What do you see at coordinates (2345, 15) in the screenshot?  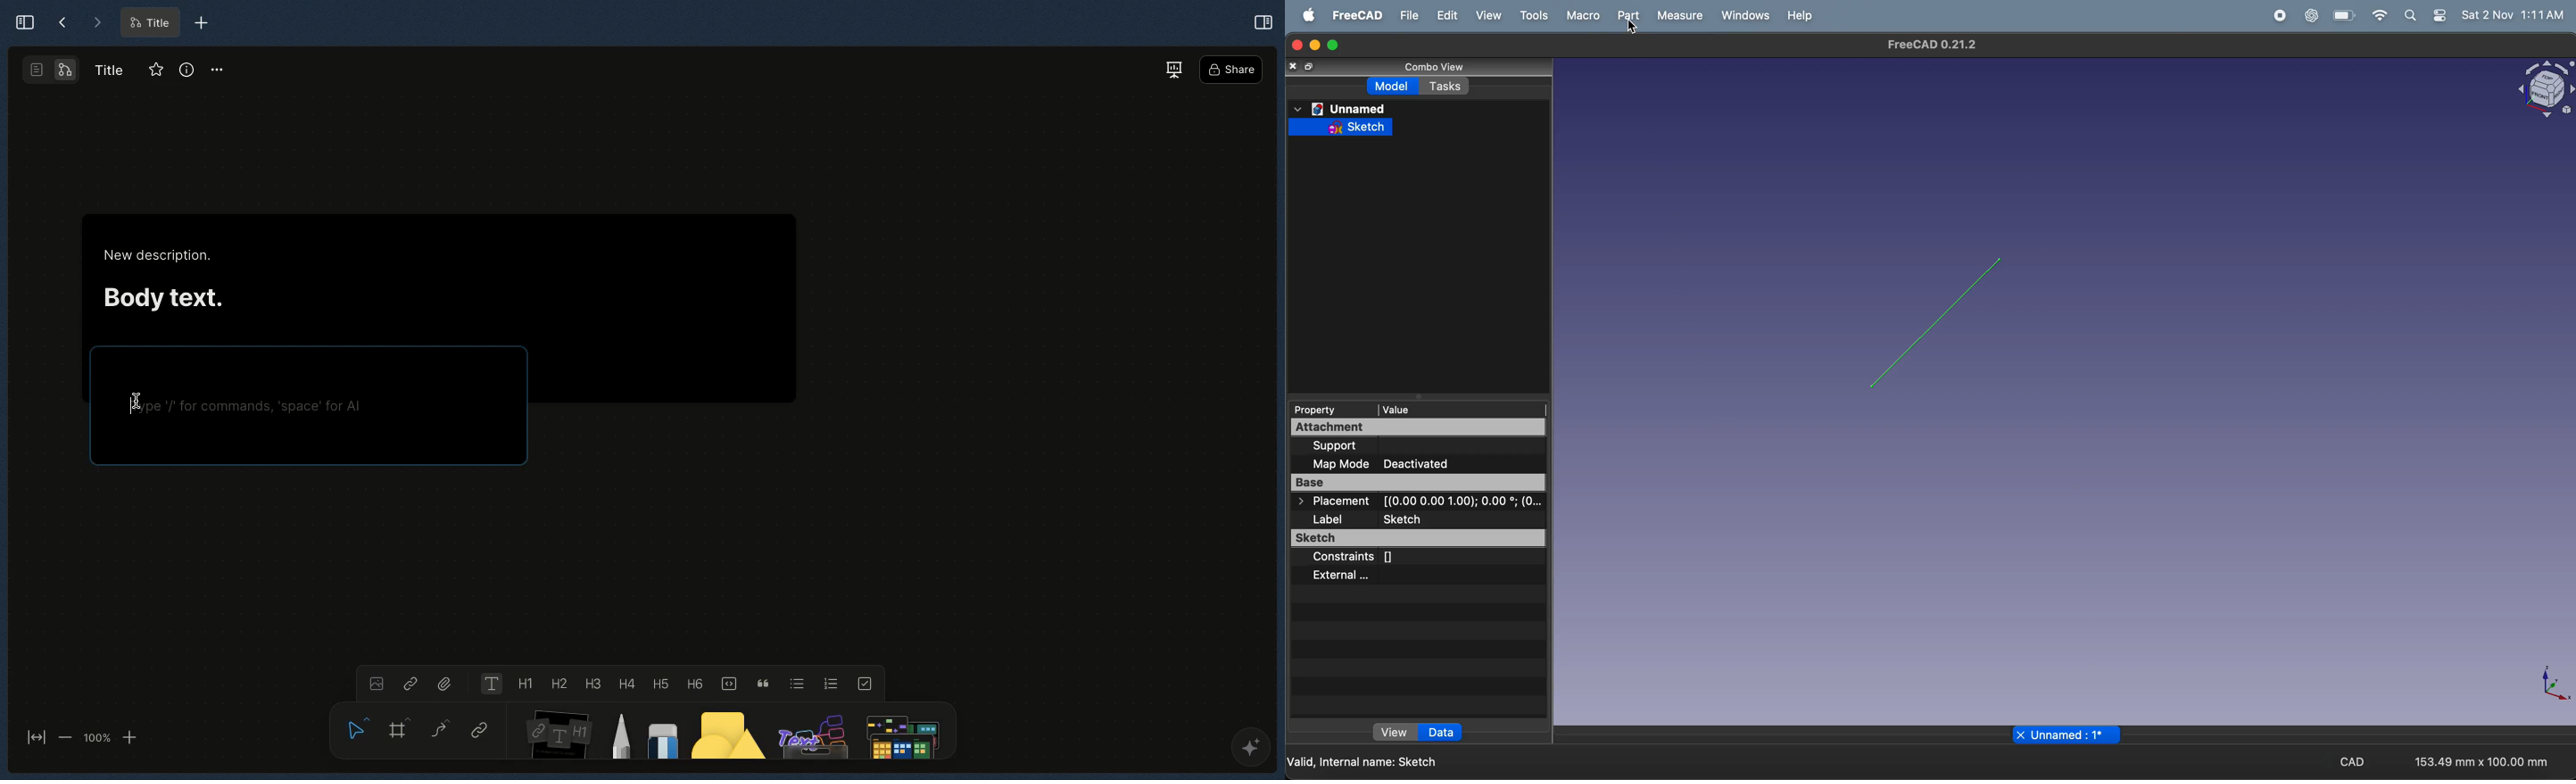 I see `battery` at bounding box center [2345, 15].